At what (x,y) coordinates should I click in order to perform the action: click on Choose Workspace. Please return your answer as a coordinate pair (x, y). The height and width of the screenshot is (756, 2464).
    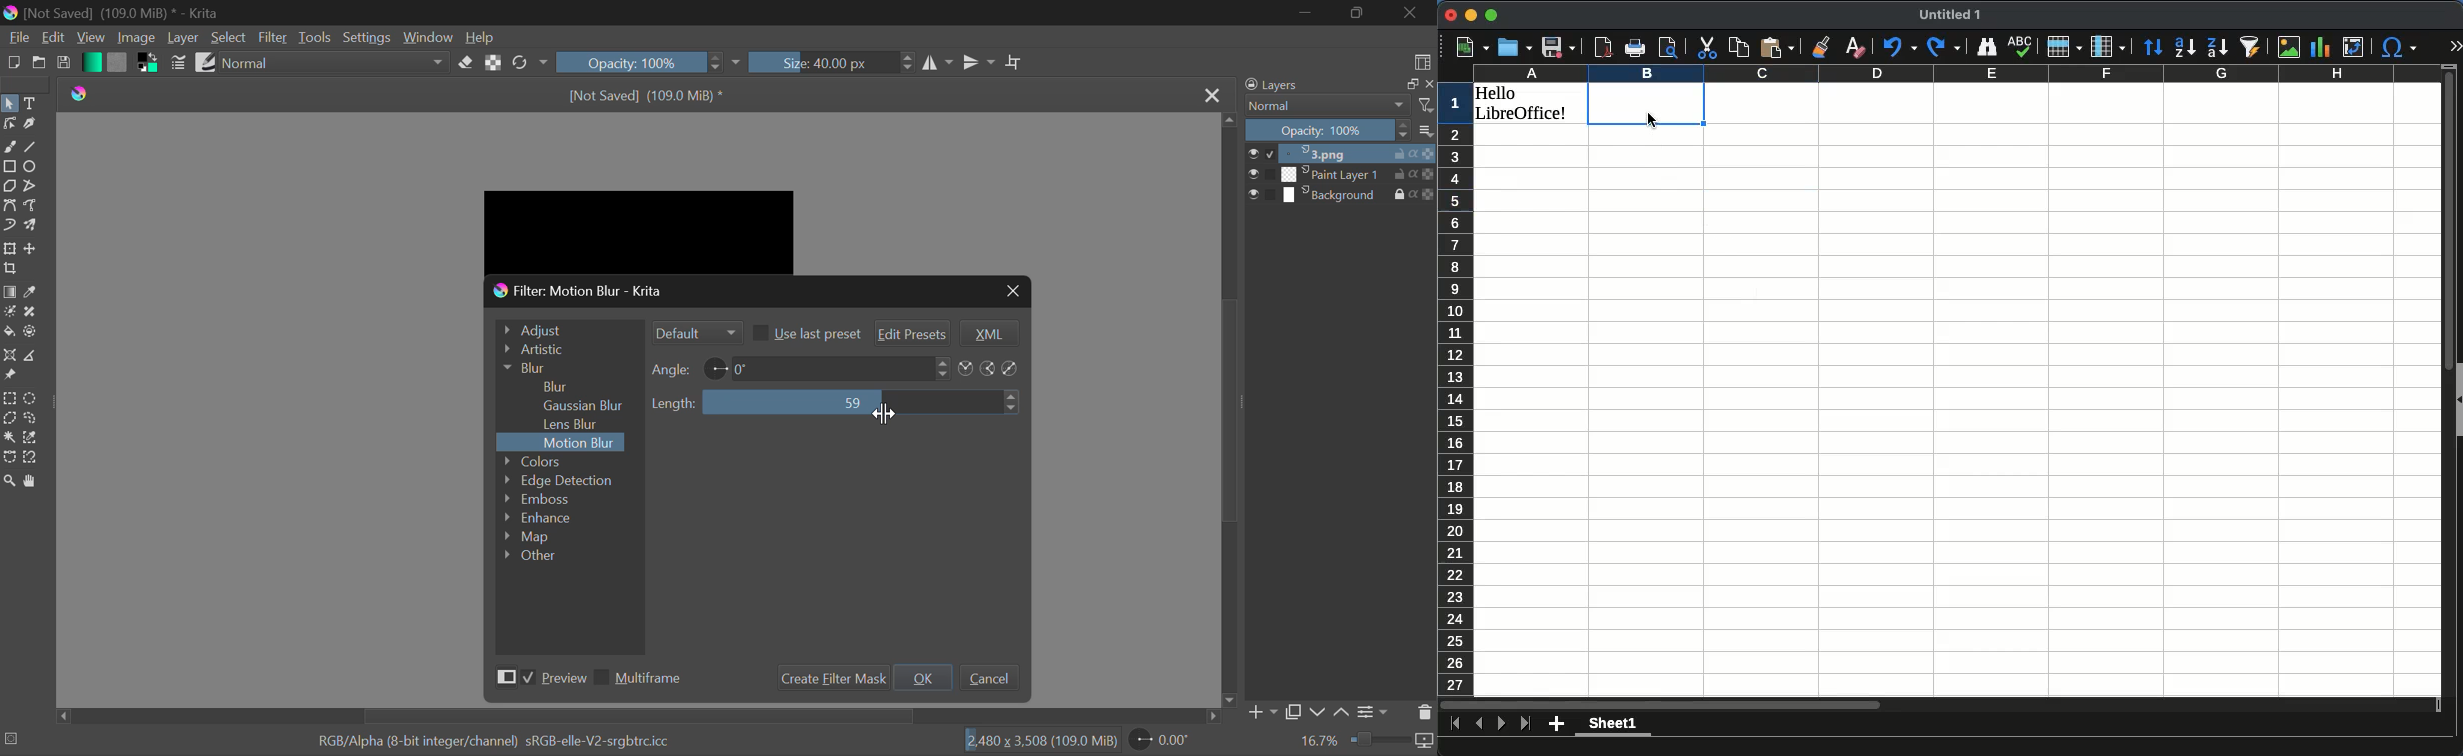
    Looking at the image, I should click on (1422, 61).